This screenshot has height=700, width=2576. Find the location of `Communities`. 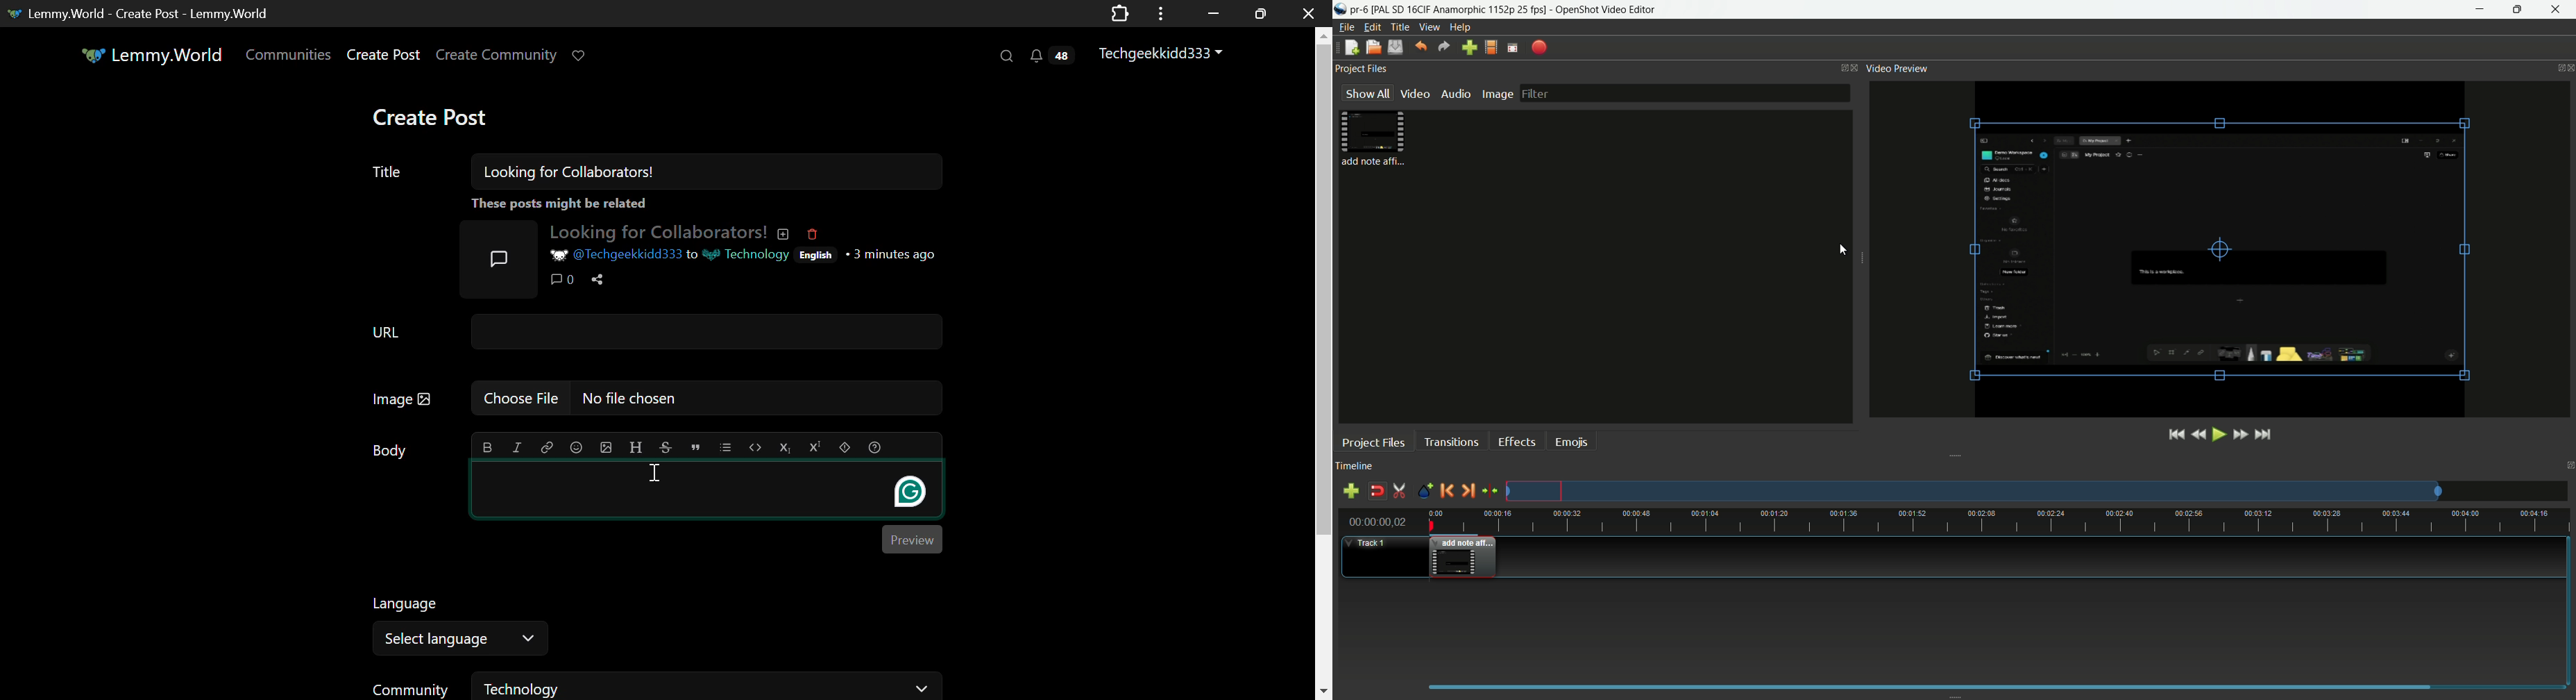

Communities is located at coordinates (290, 56).